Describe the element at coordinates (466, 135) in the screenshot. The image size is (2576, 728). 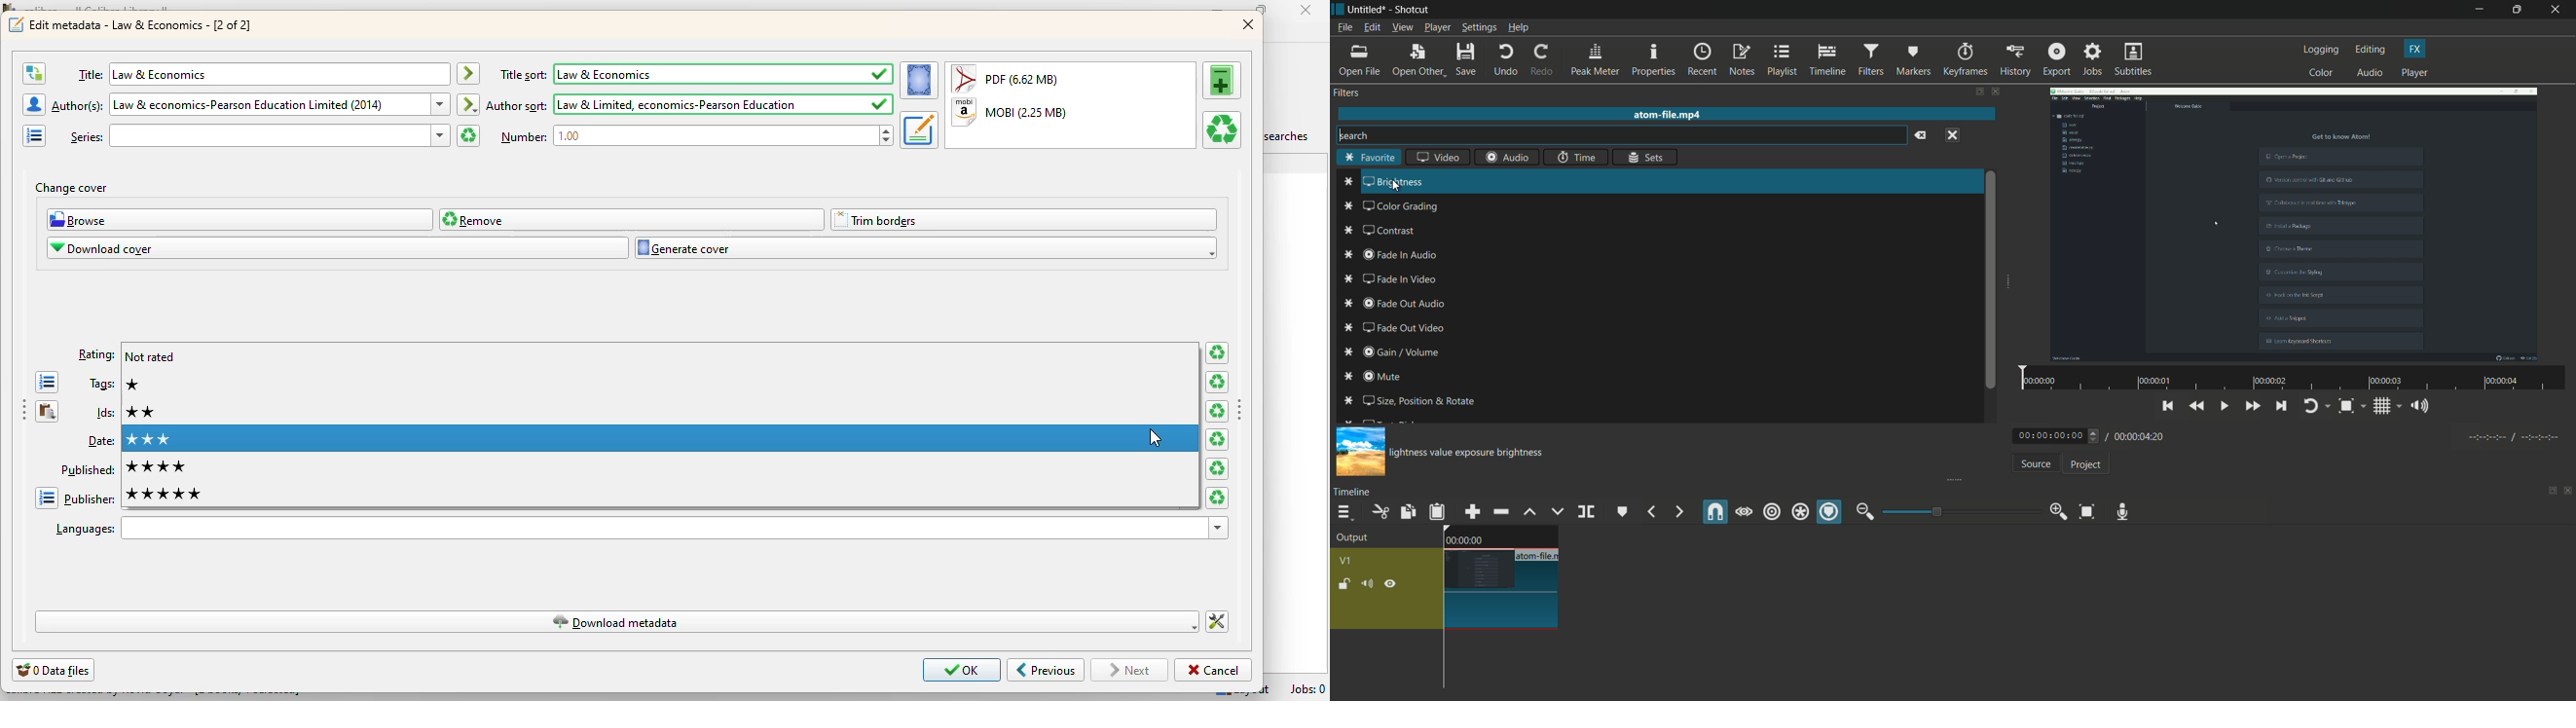
I see `clear series` at that location.